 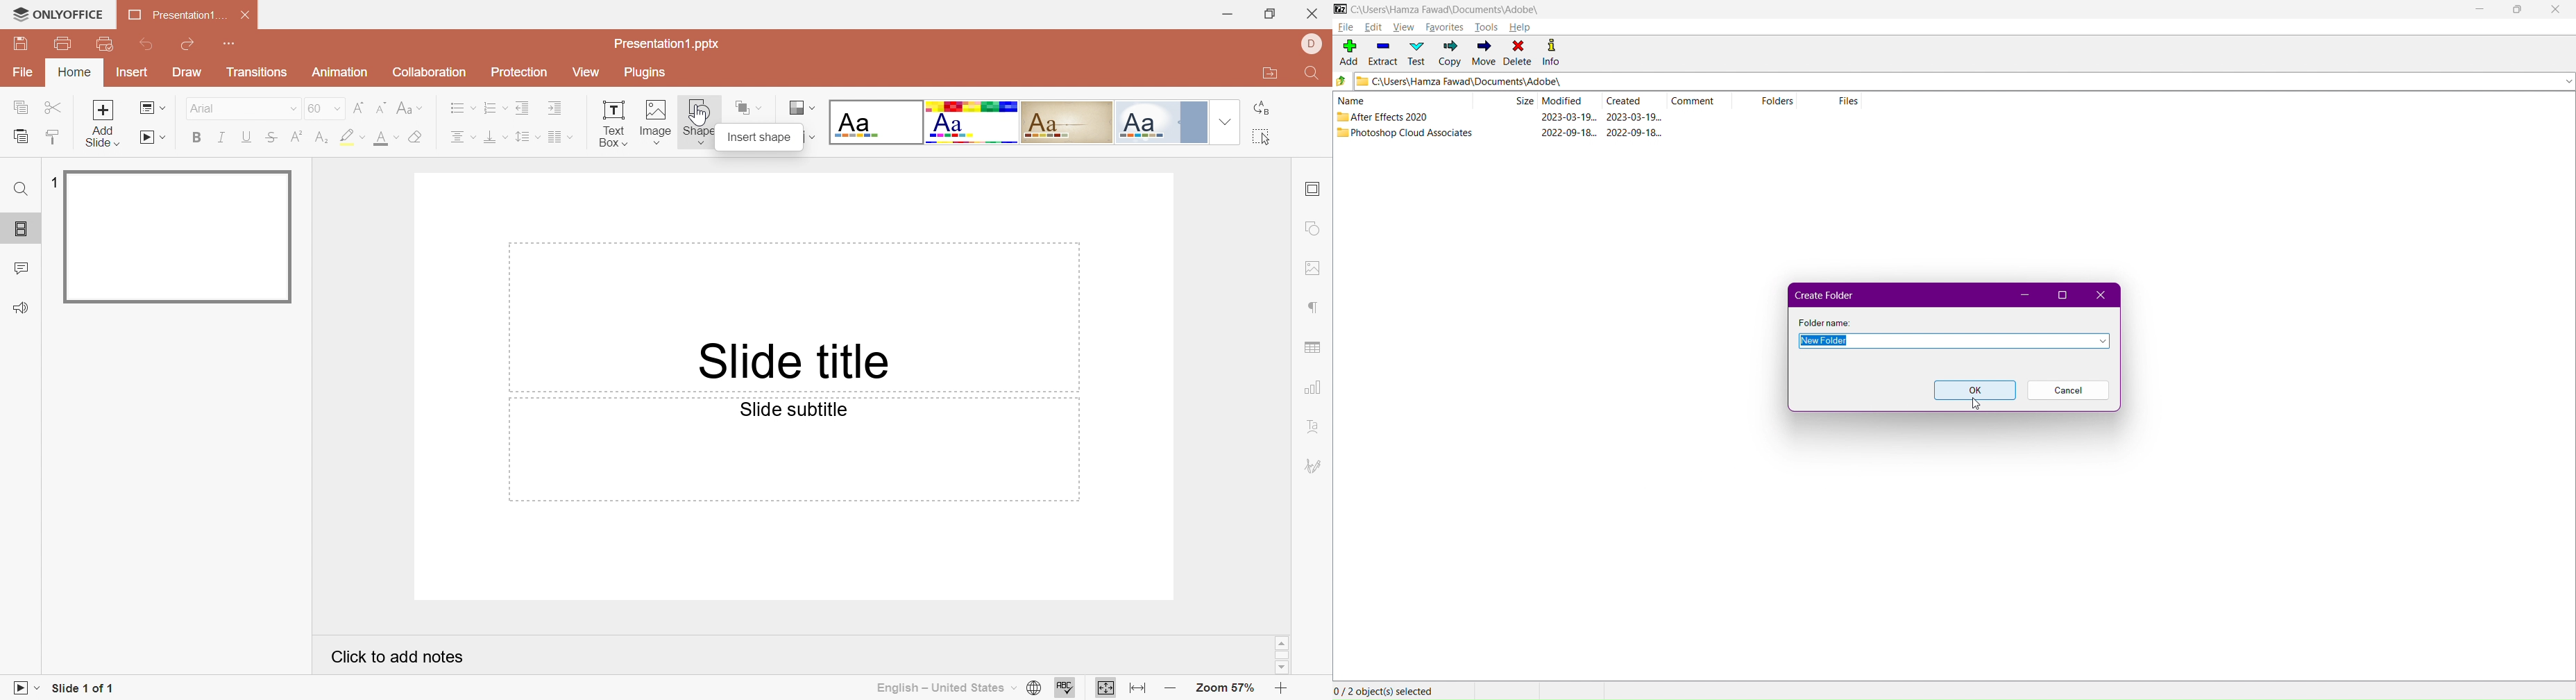 I want to click on Numbering, so click(x=491, y=106).